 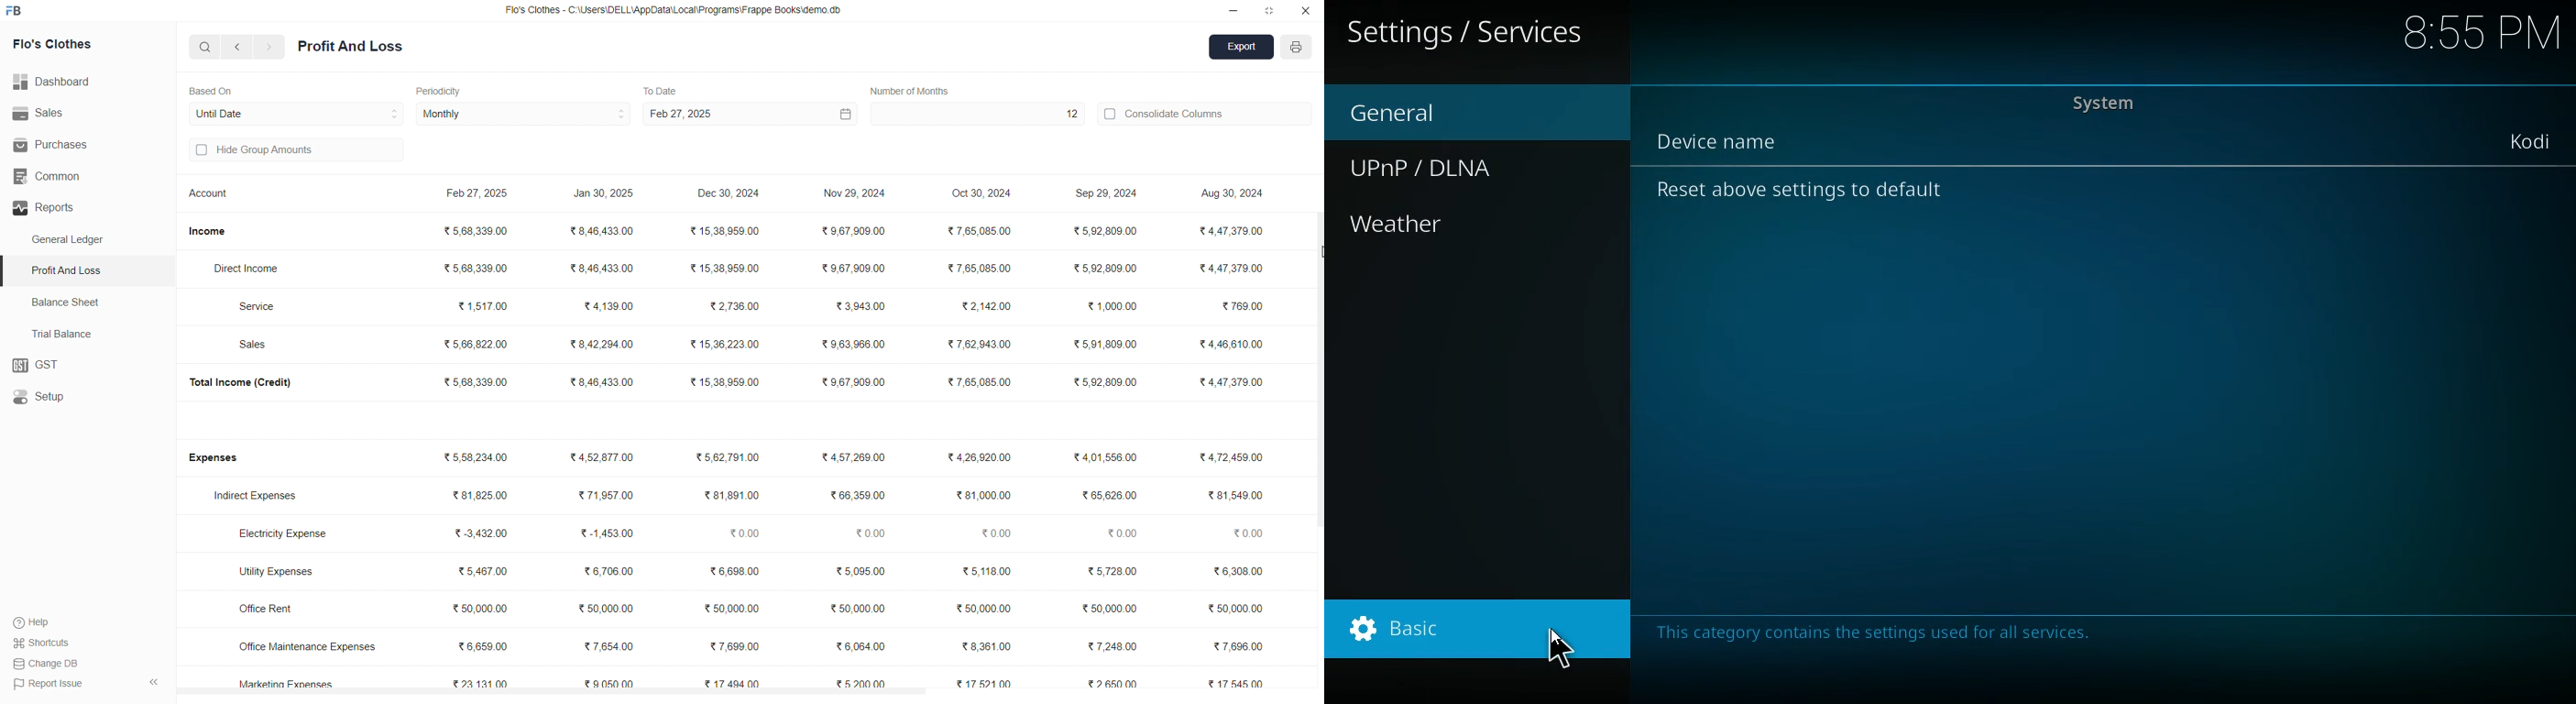 I want to click on Help, so click(x=38, y=622).